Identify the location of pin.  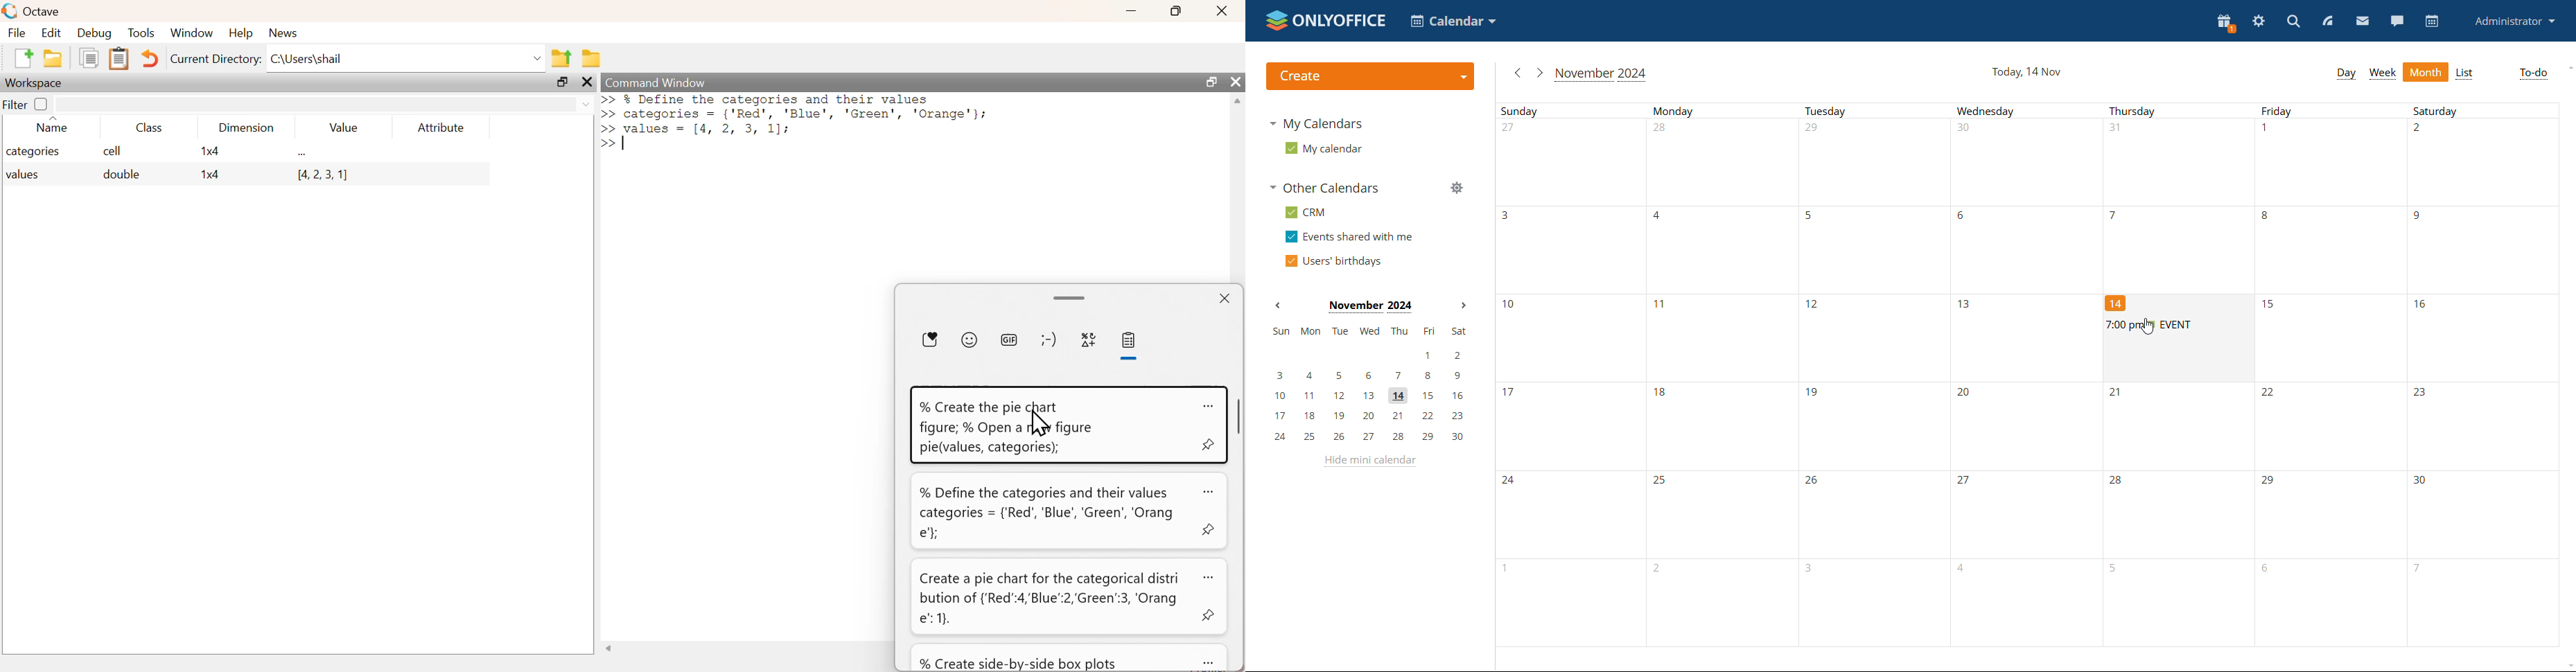
(1209, 528).